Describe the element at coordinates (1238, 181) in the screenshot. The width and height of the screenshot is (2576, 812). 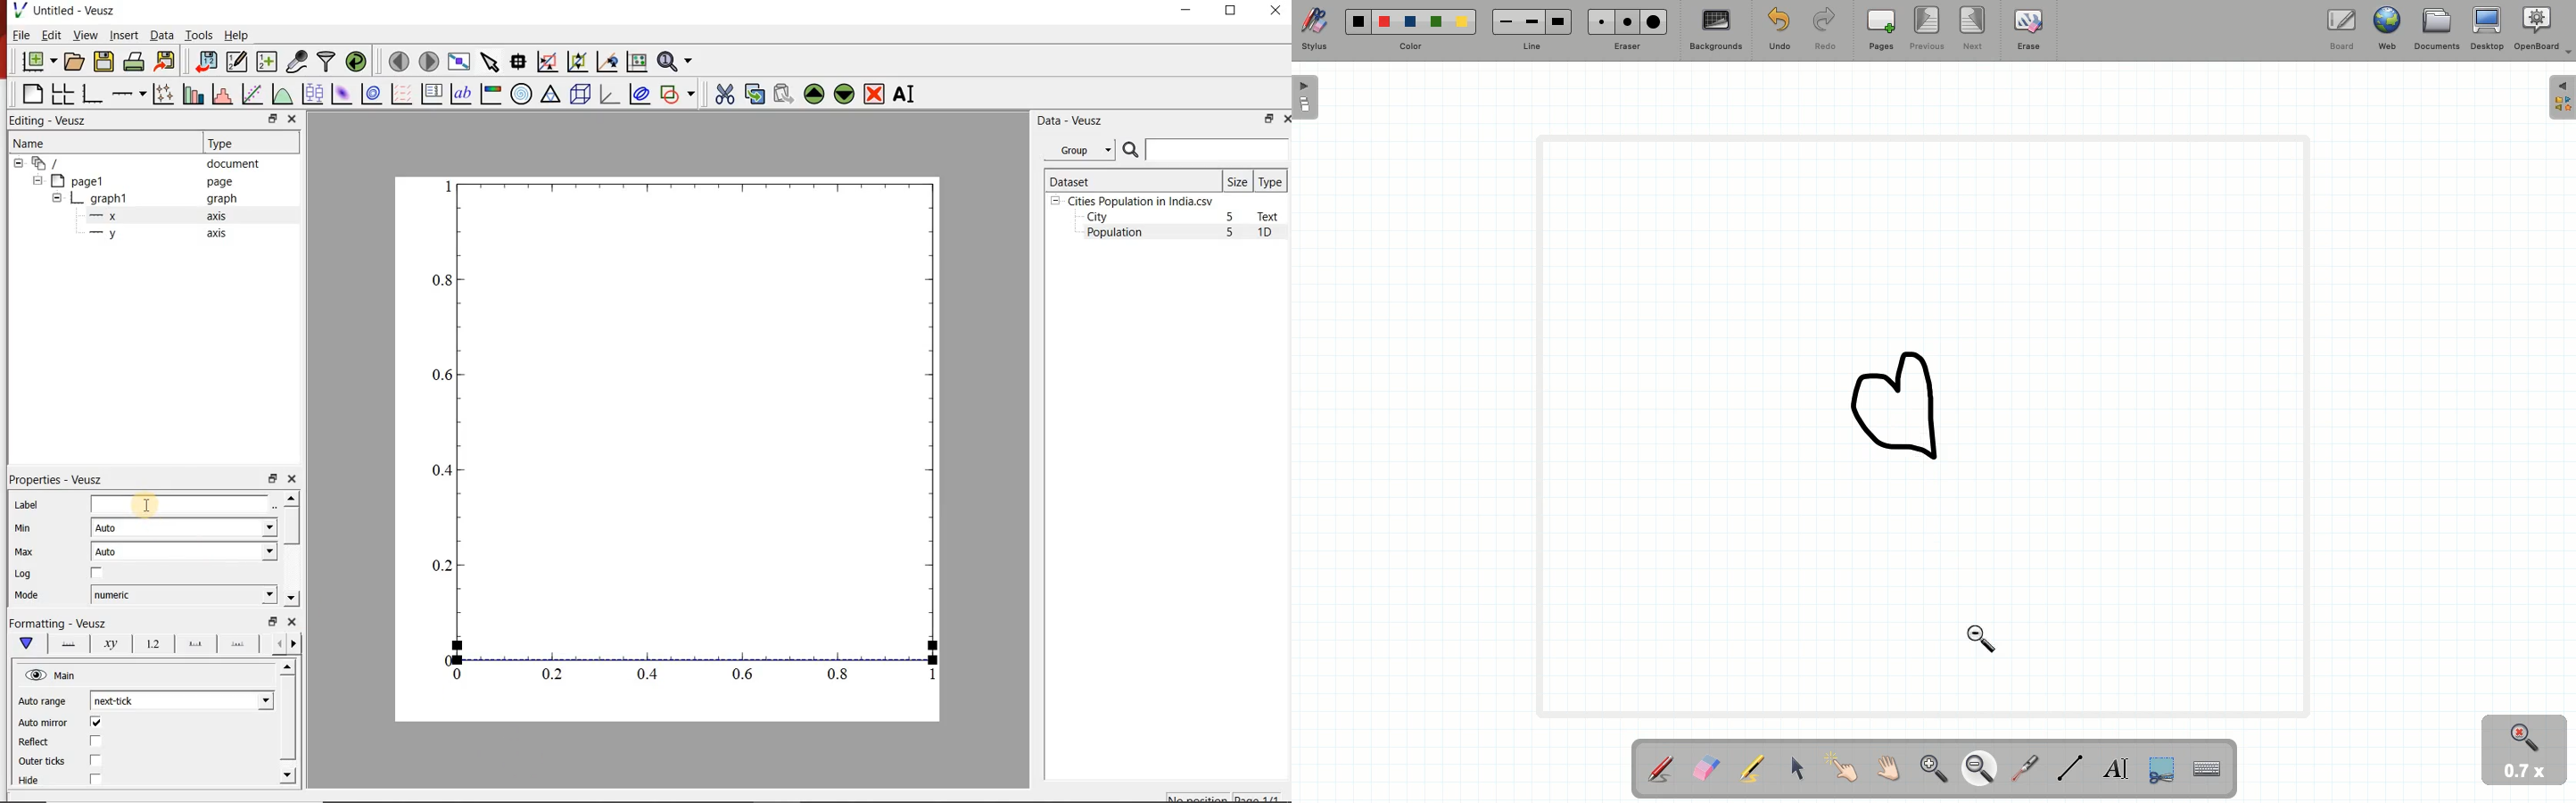
I see `Size` at that location.